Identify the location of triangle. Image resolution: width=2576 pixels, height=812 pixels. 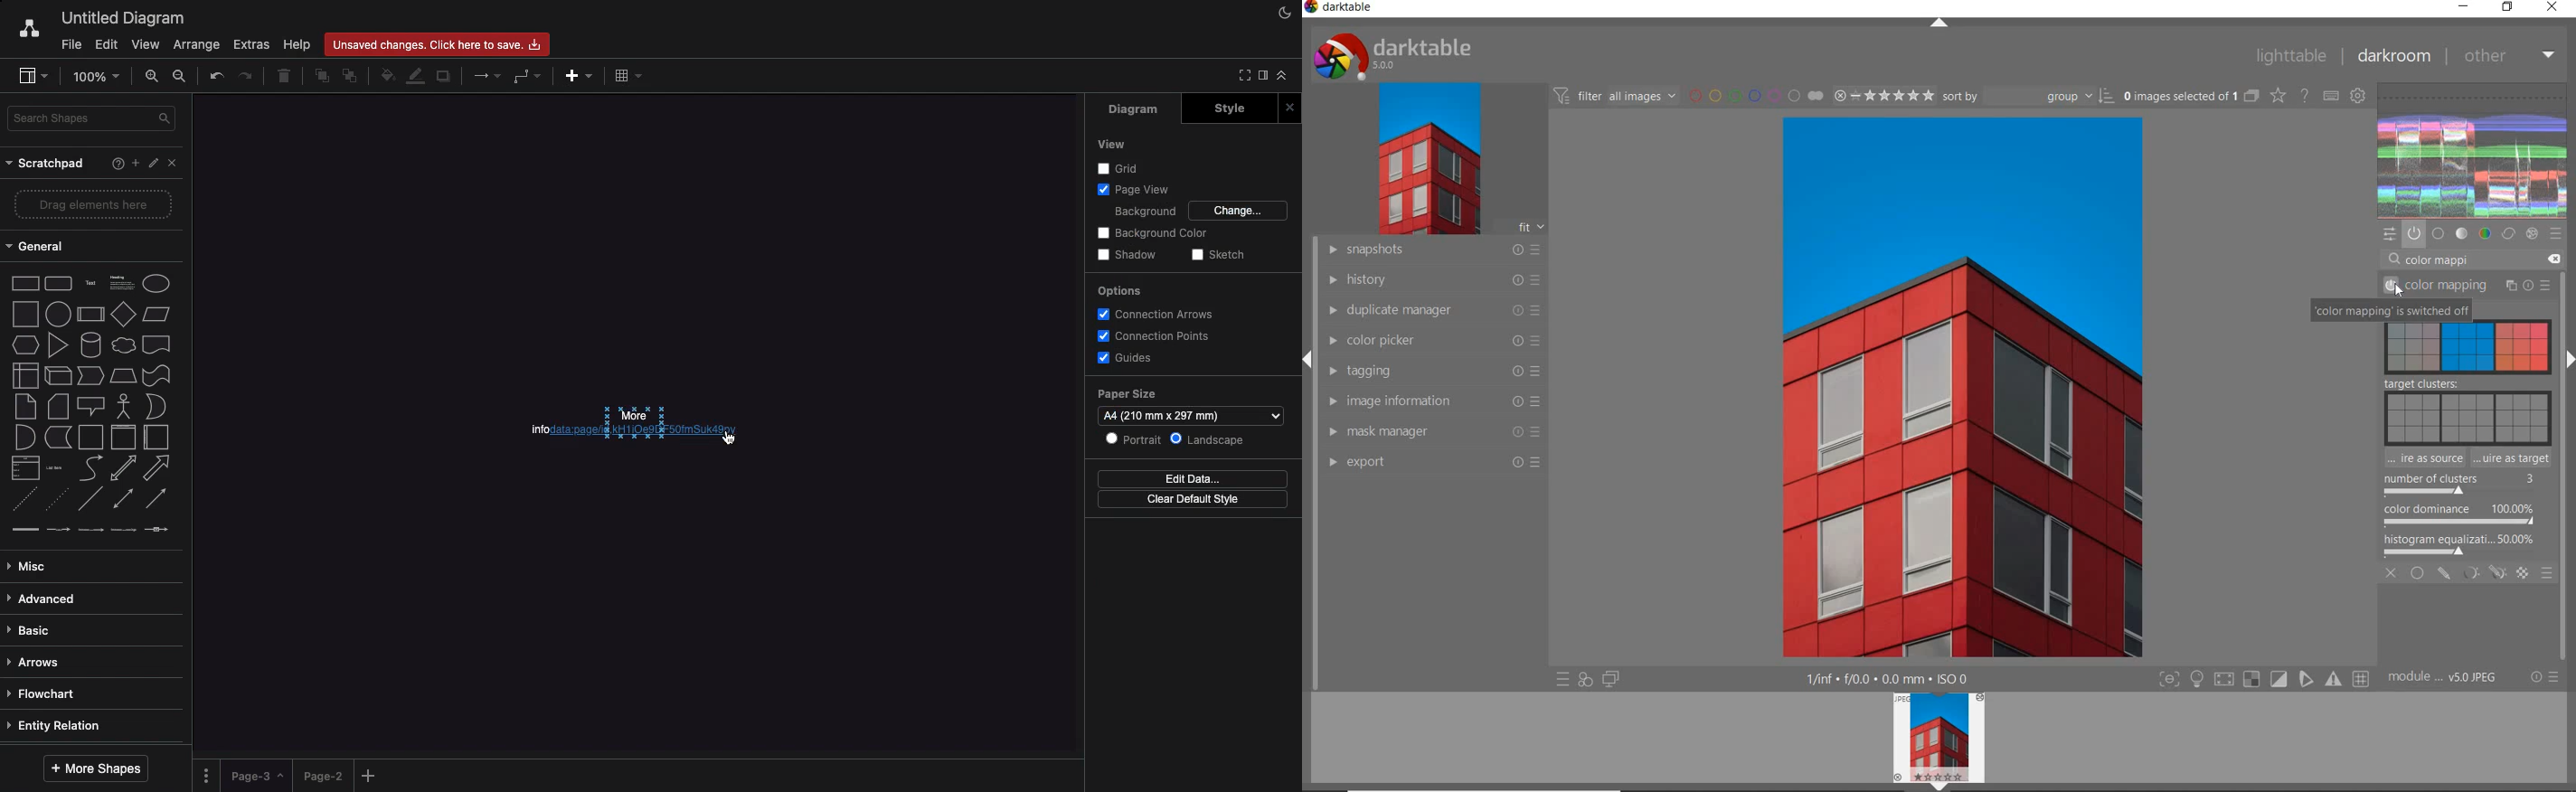
(59, 344).